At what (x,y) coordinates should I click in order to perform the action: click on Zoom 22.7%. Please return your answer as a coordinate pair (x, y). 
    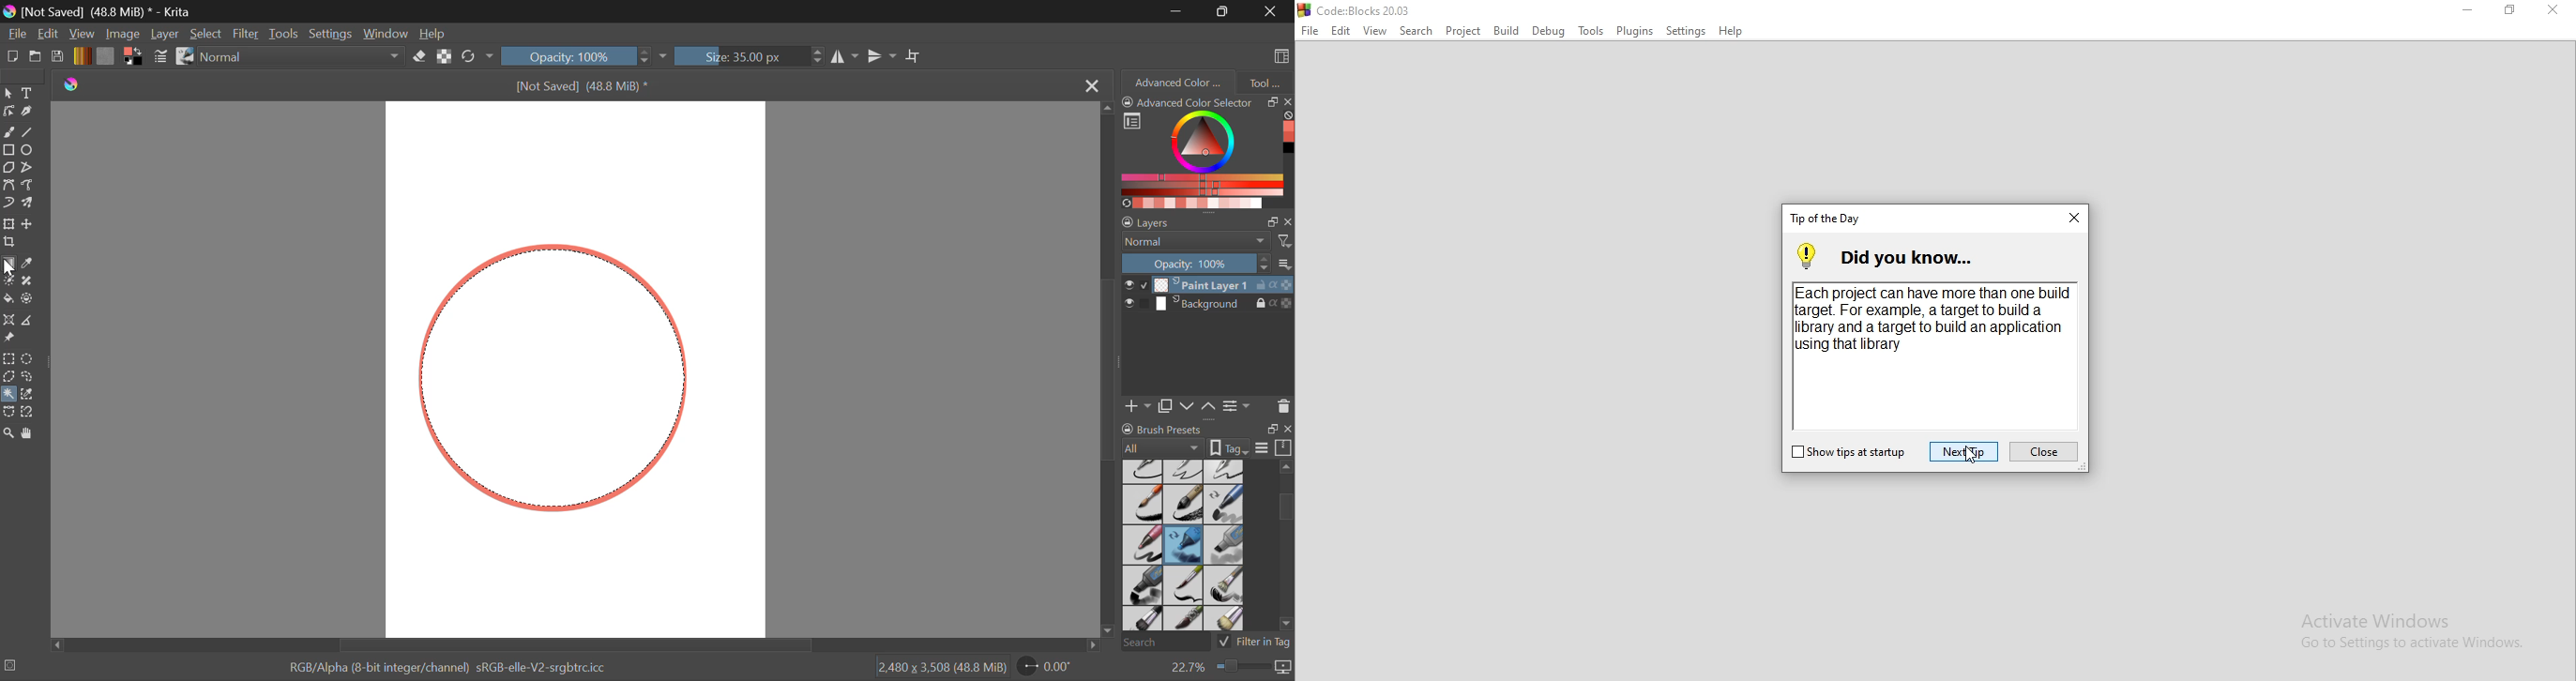
    Looking at the image, I should click on (1225, 668).